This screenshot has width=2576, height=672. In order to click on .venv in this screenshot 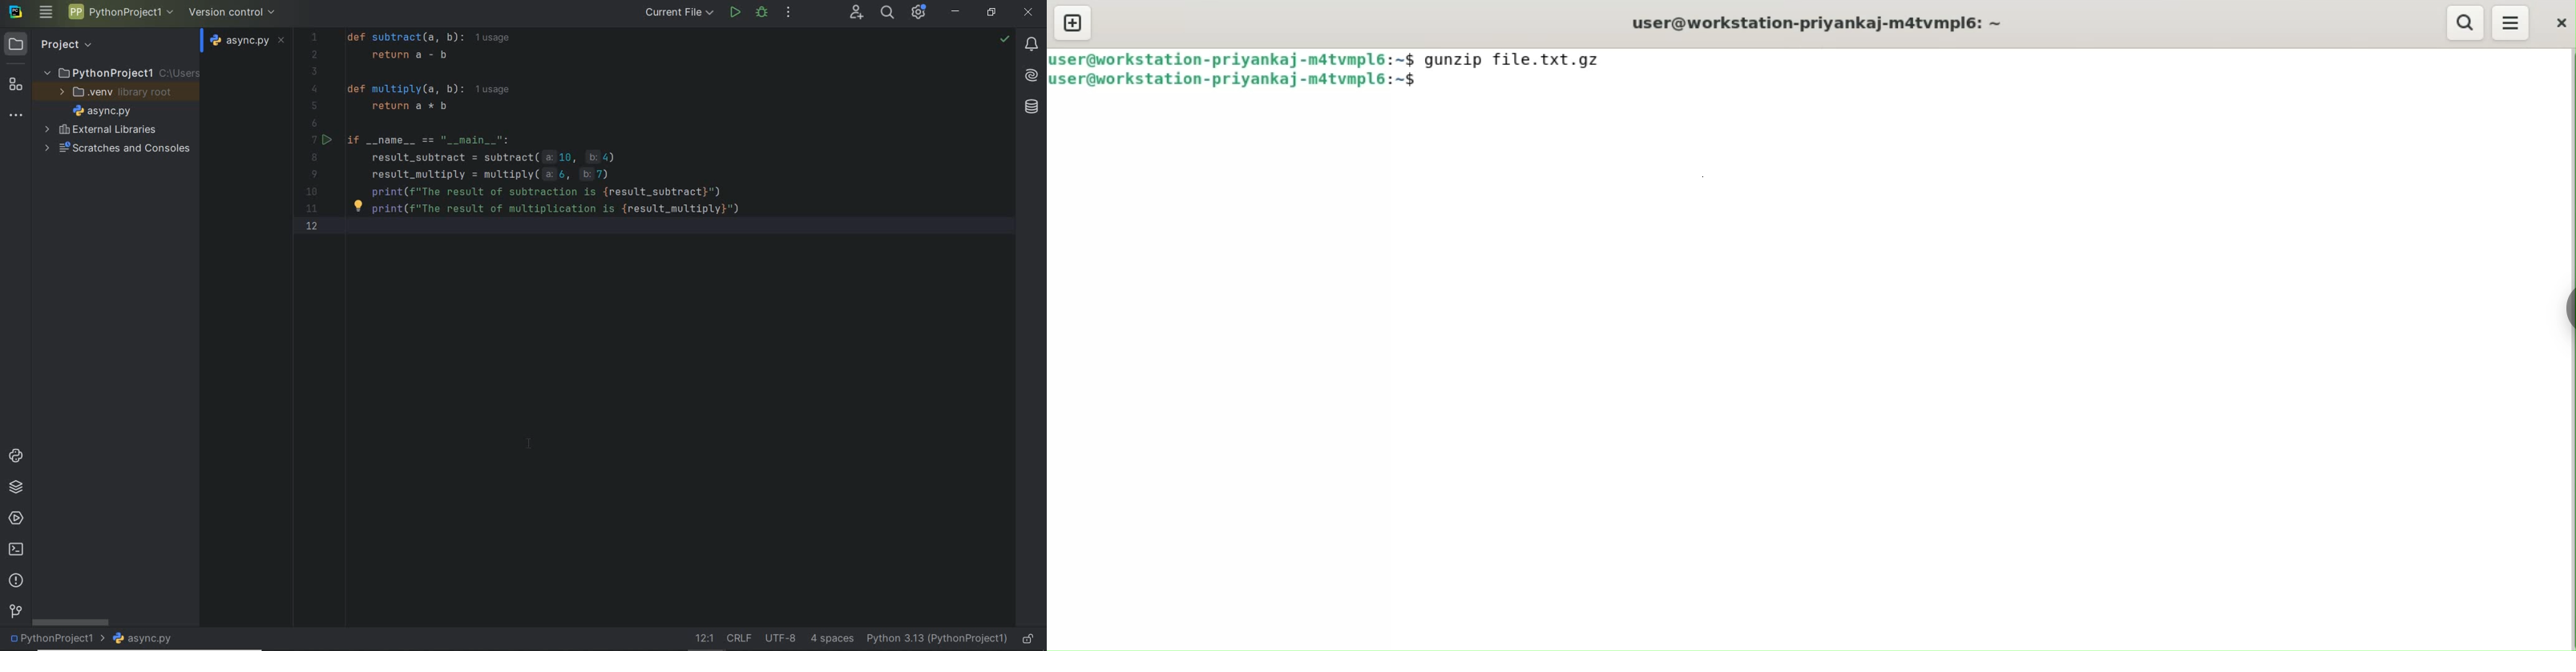, I will do `click(120, 92)`.